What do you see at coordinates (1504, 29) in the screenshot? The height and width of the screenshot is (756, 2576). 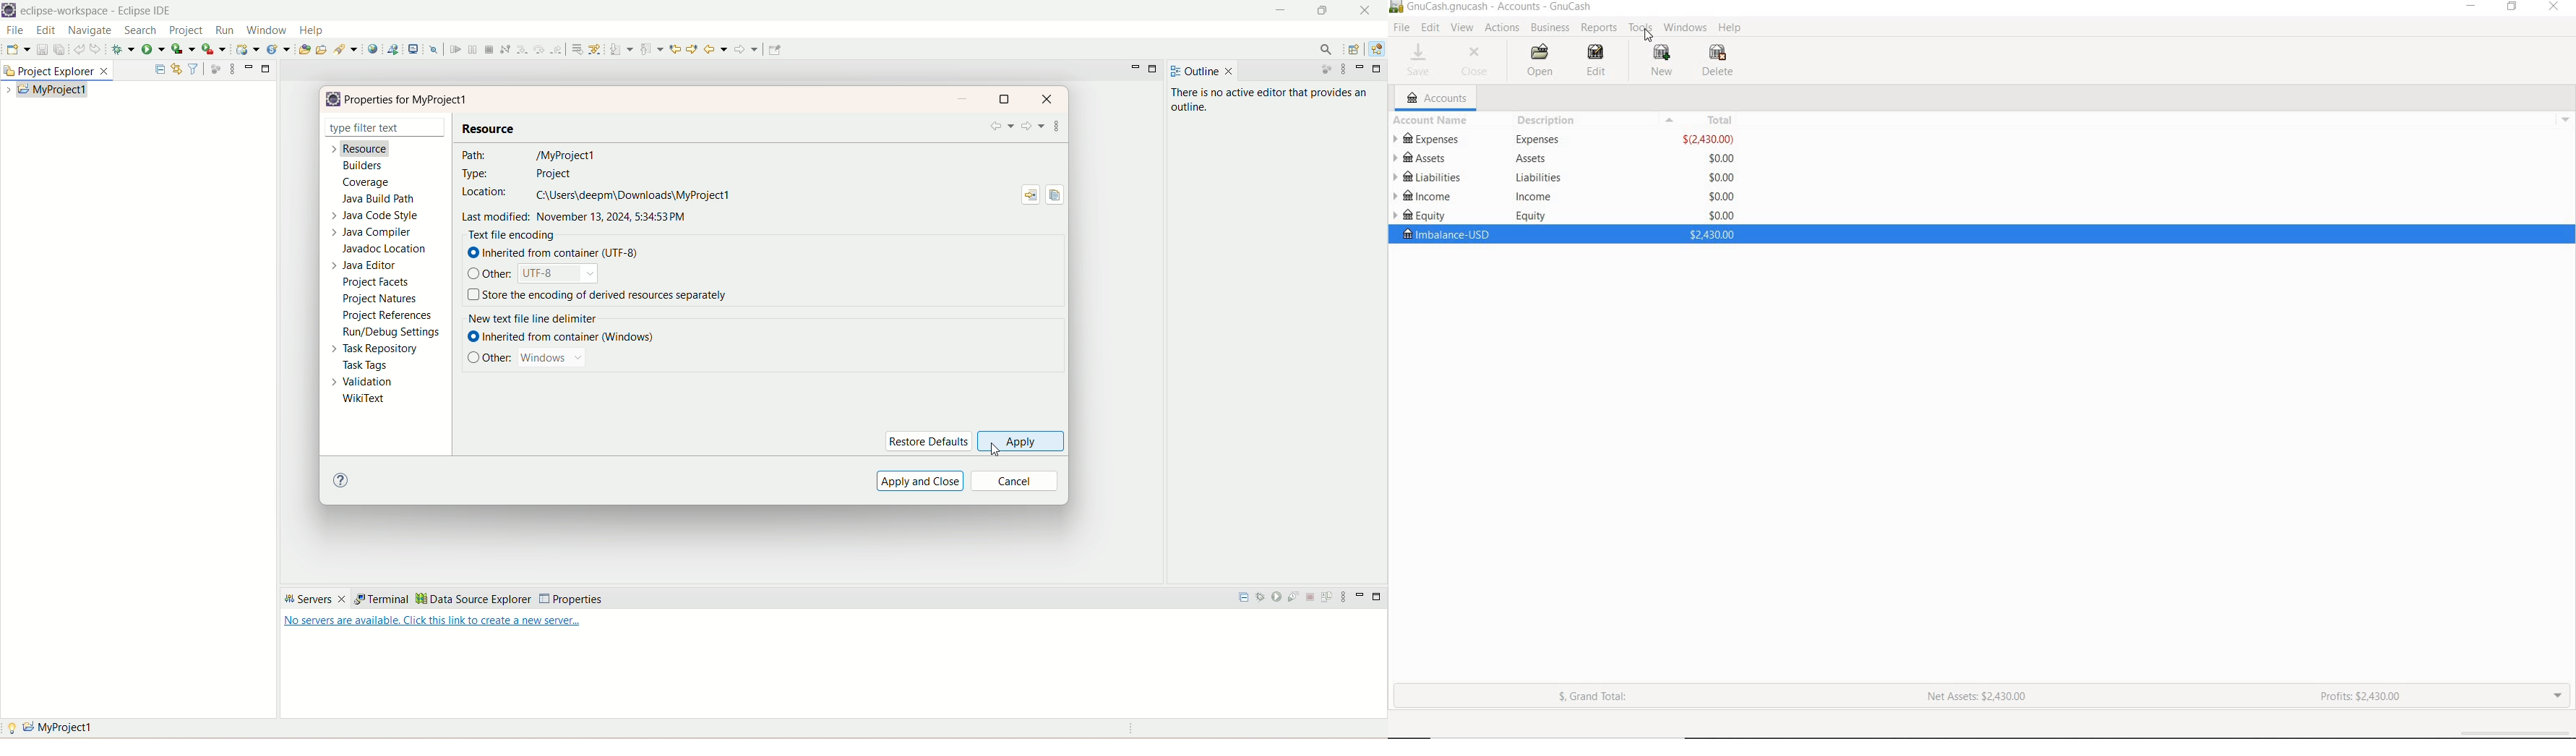 I see `ACTIONS` at bounding box center [1504, 29].